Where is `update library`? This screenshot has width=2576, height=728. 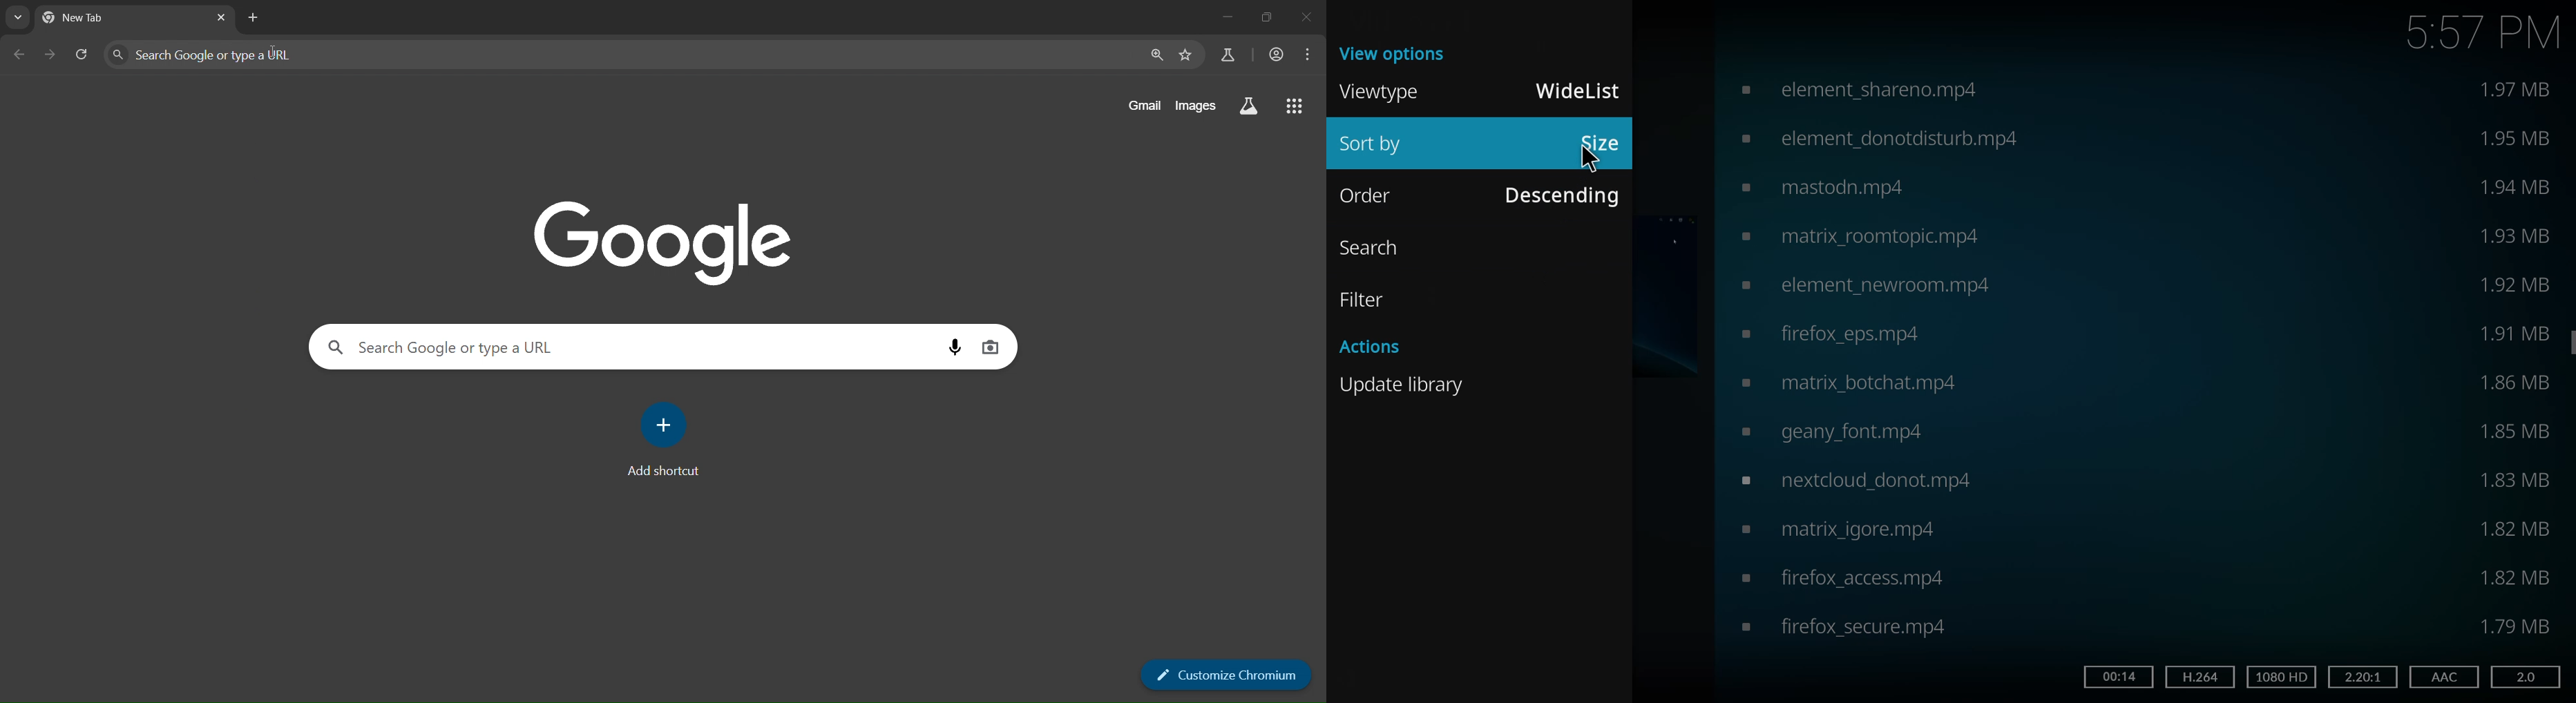 update library is located at coordinates (1406, 384).